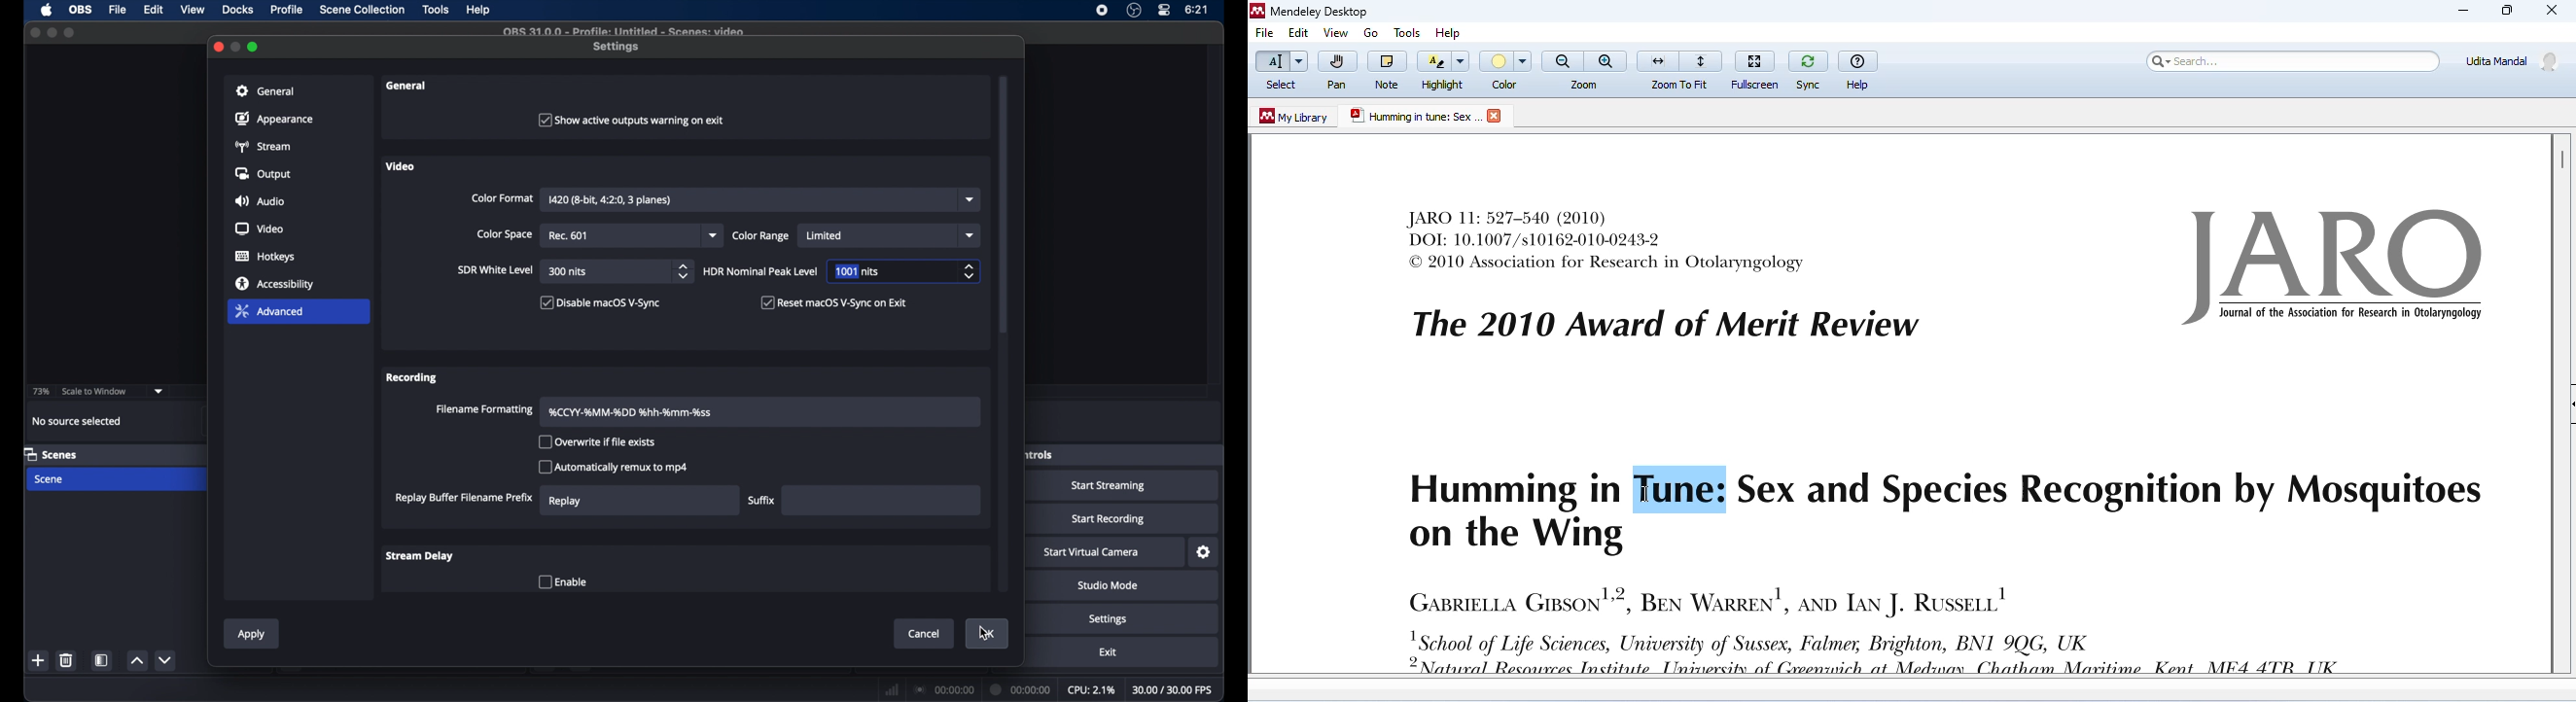 Image resolution: width=2576 pixels, height=728 pixels. What do you see at coordinates (265, 256) in the screenshot?
I see `hotkeys` at bounding box center [265, 256].